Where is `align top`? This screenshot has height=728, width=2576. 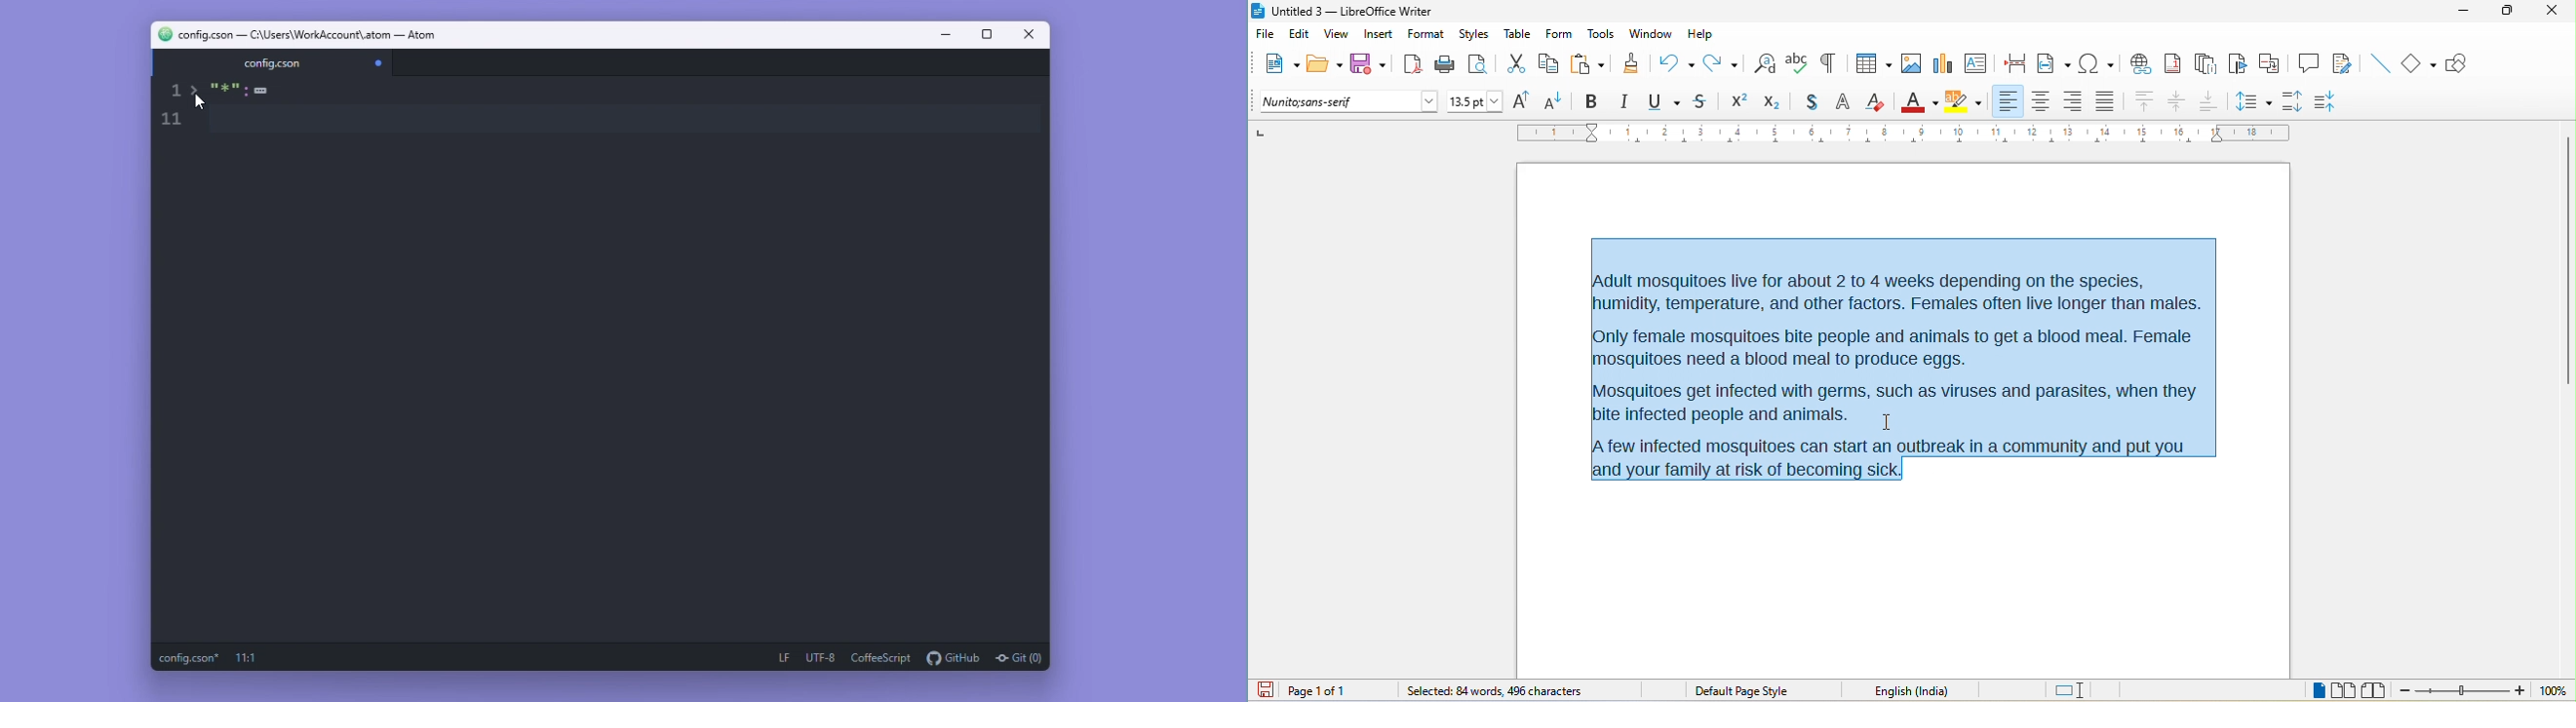
align top is located at coordinates (2145, 102).